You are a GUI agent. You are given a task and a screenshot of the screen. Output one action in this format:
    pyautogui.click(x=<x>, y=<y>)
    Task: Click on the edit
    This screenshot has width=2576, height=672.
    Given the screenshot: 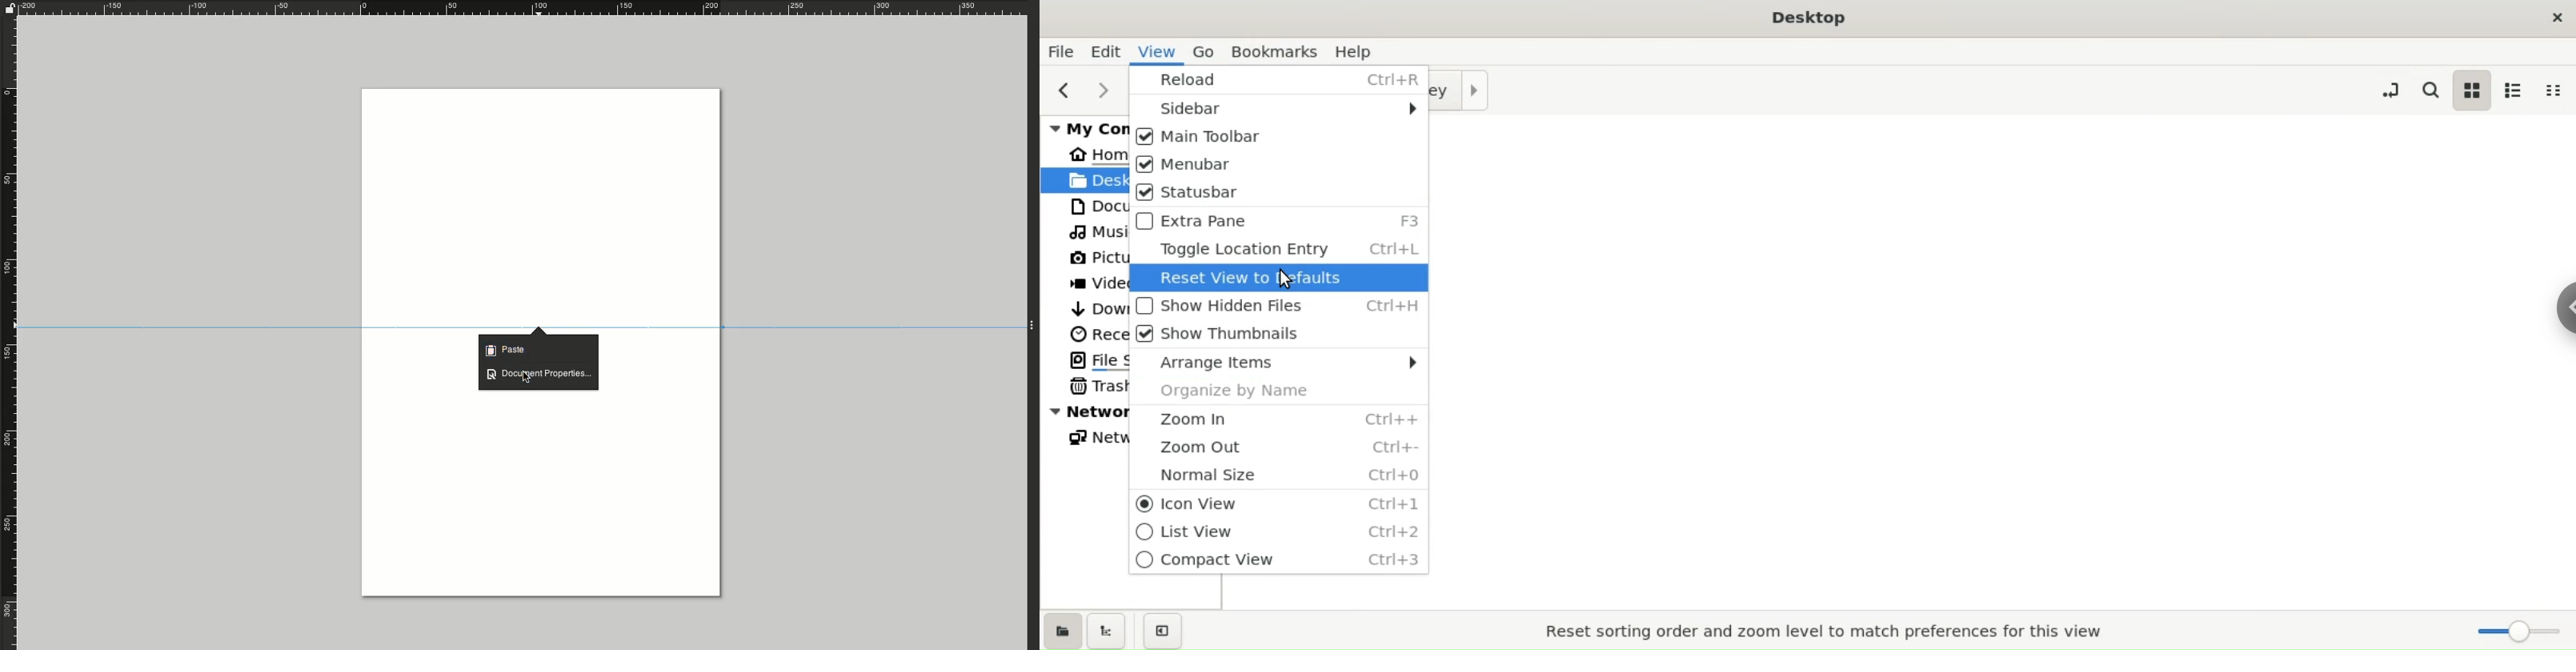 What is the action you would take?
    pyautogui.click(x=1110, y=51)
    